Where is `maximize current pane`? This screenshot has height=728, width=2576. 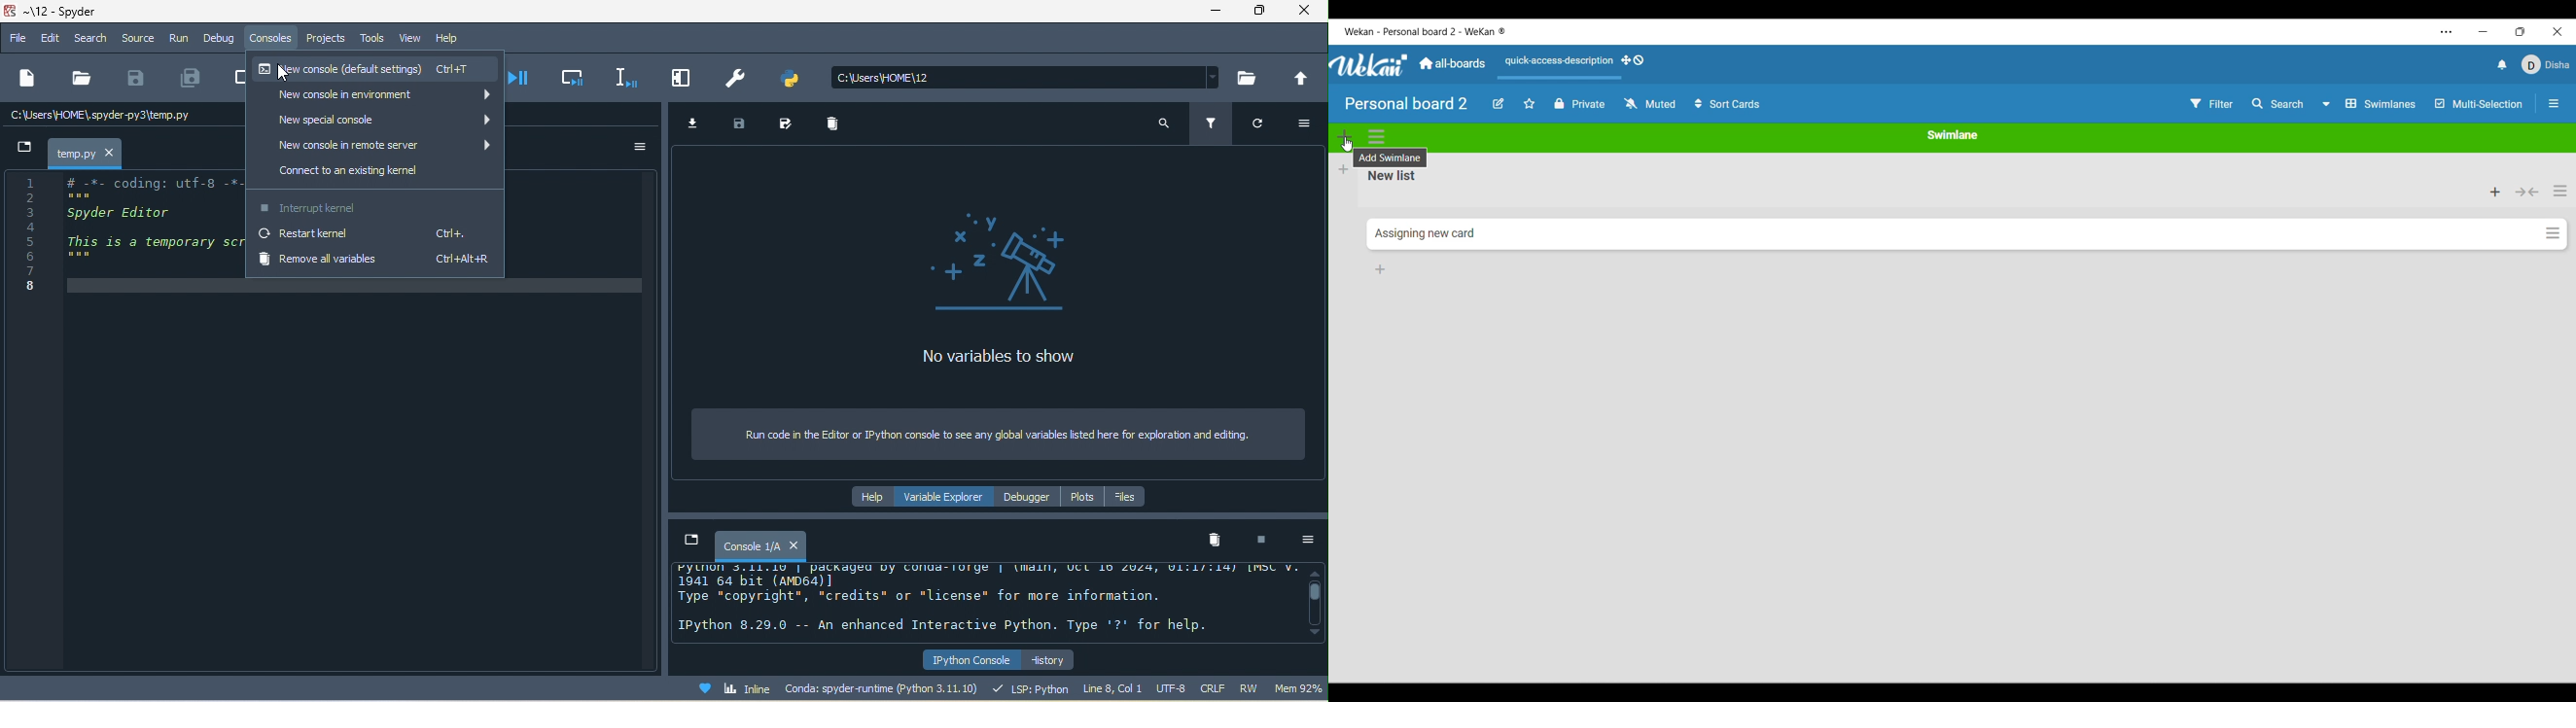
maximize current pane is located at coordinates (687, 79).